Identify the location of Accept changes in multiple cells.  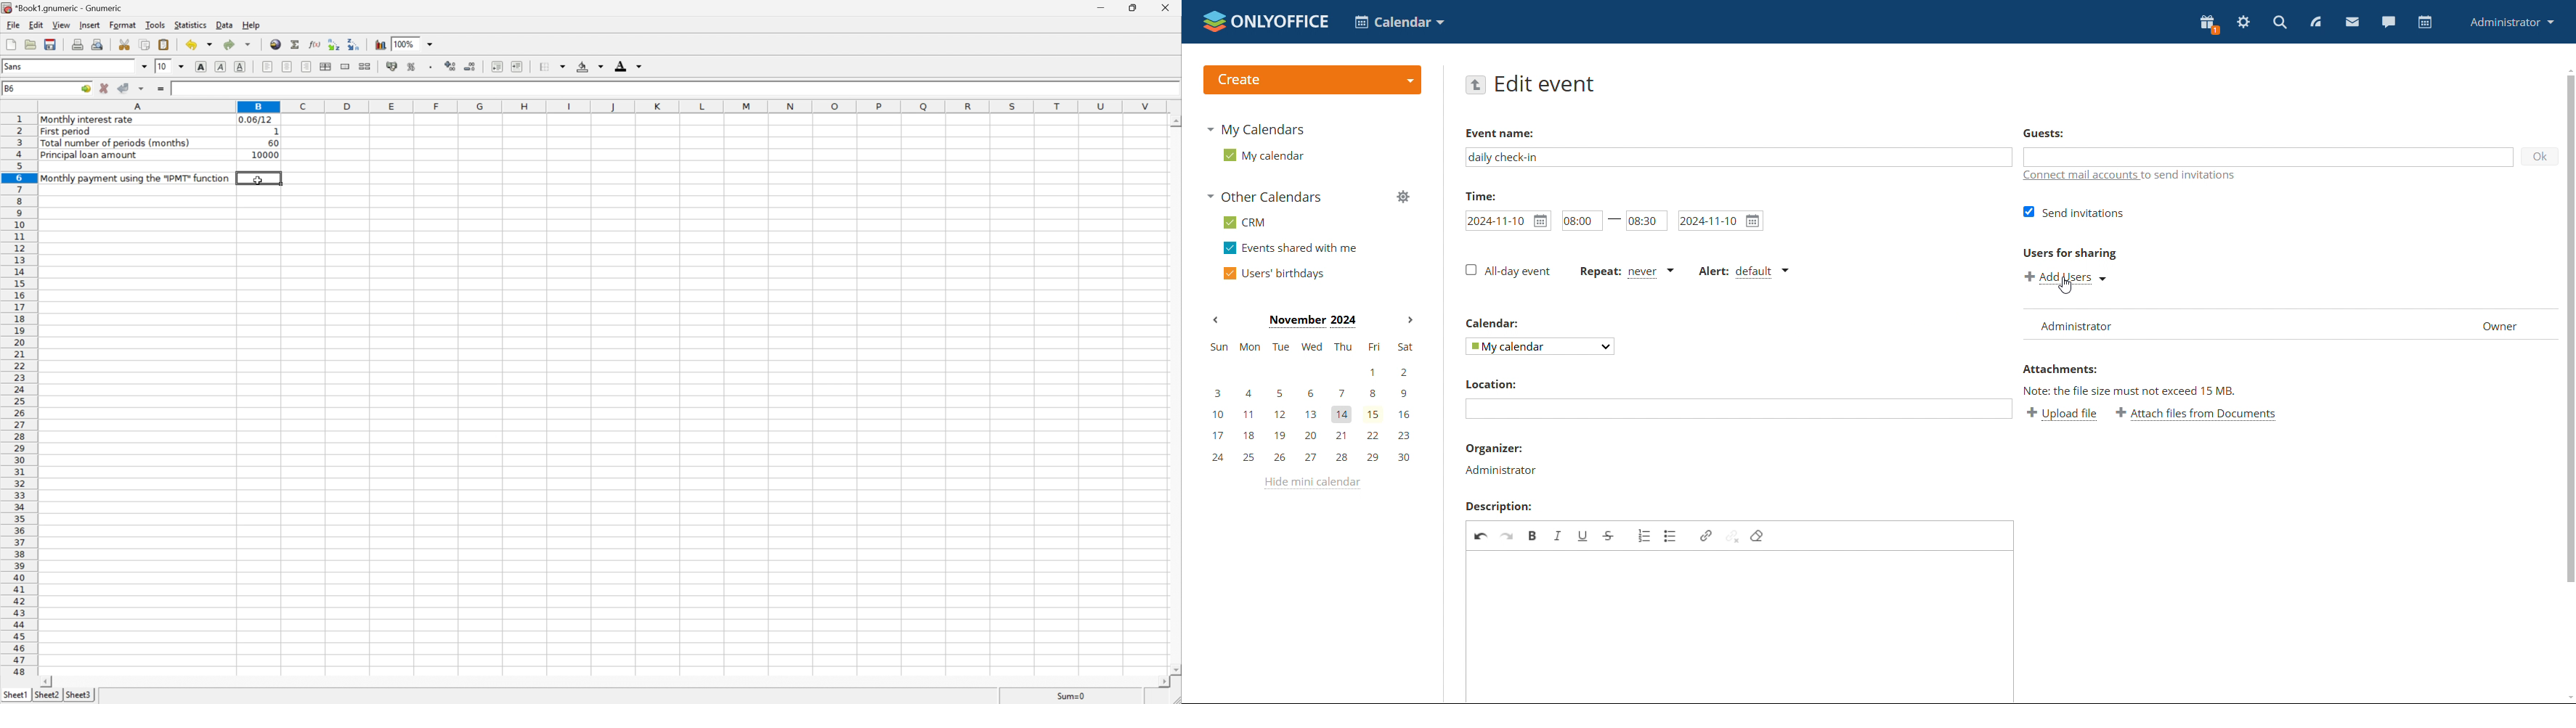
(142, 89).